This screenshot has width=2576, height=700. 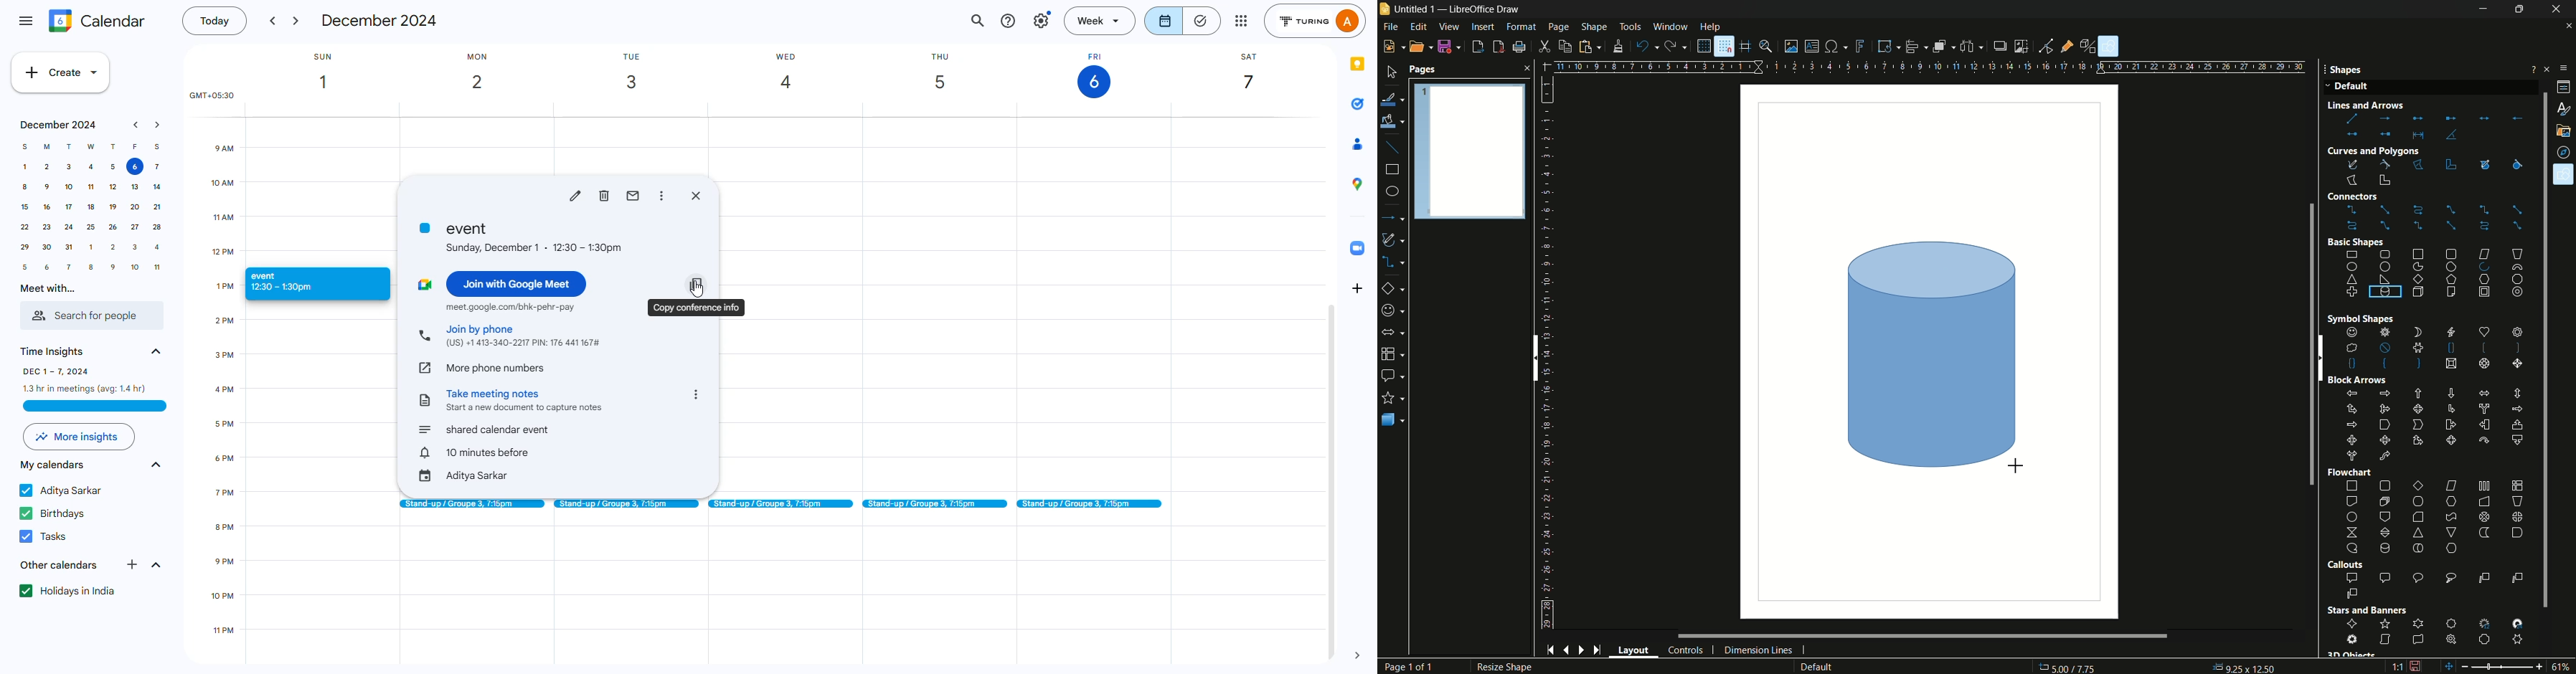 What do you see at coordinates (1851, 243) in the screenshot?
I see `cursor` at bounding box center [1851, 243].